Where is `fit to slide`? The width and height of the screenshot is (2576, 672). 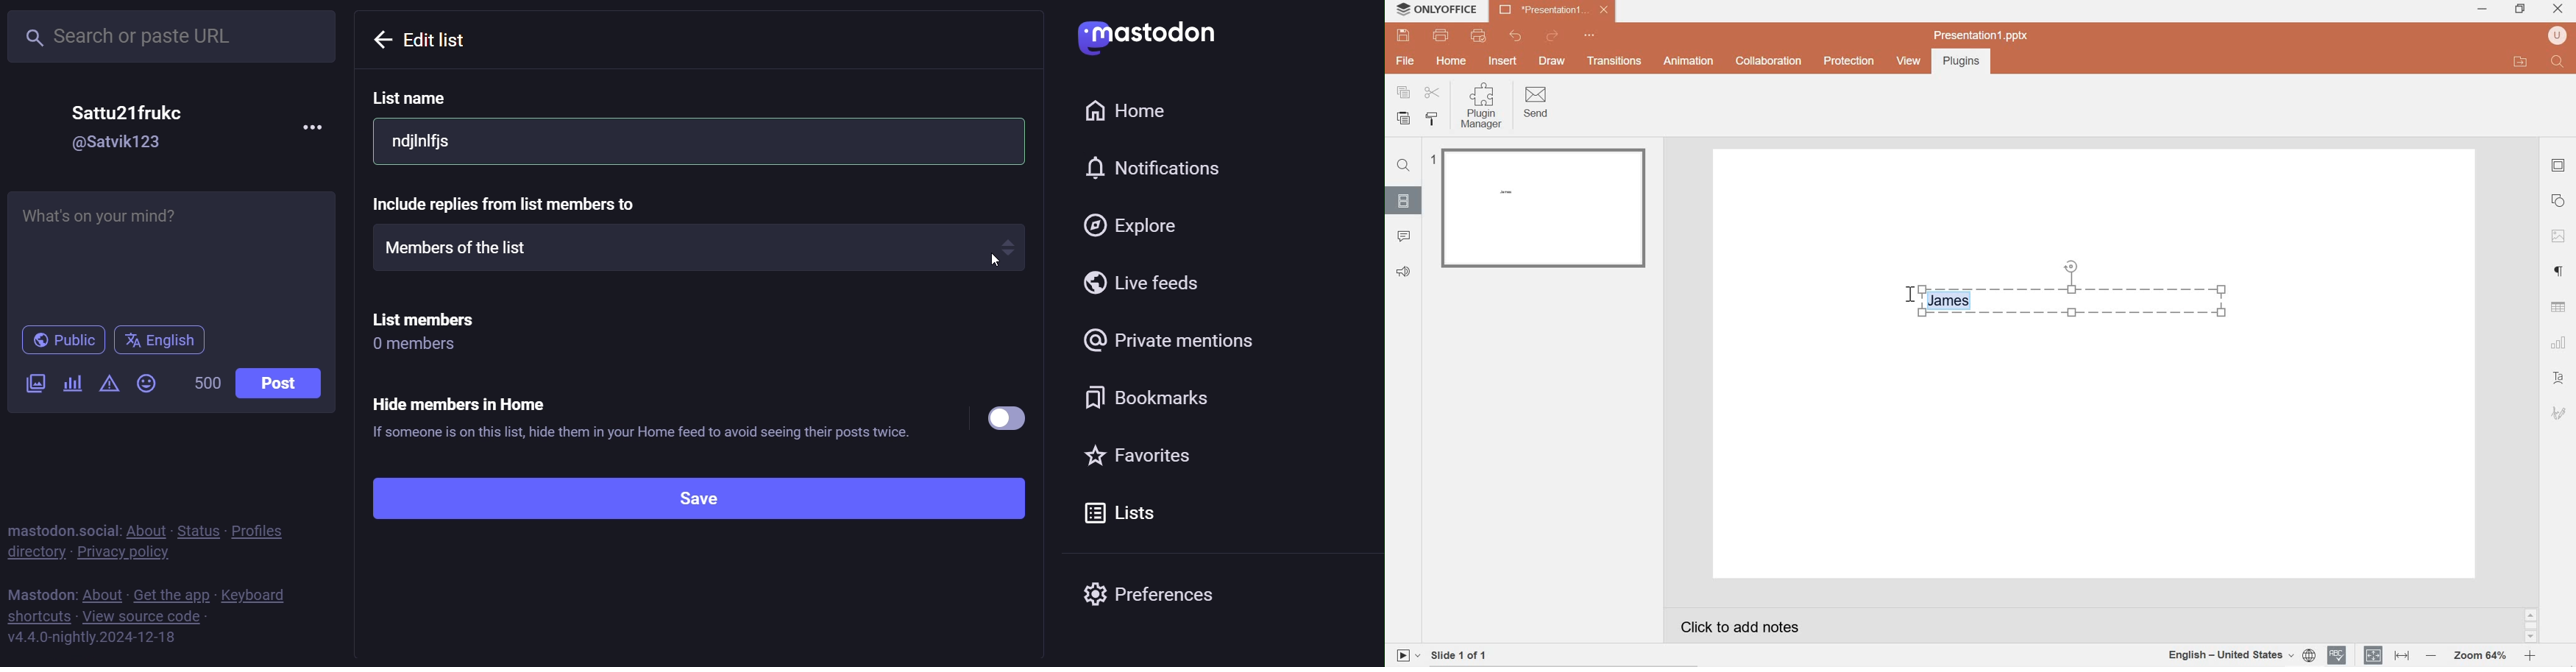
fit to slide is located at coordinates (2374, 655).